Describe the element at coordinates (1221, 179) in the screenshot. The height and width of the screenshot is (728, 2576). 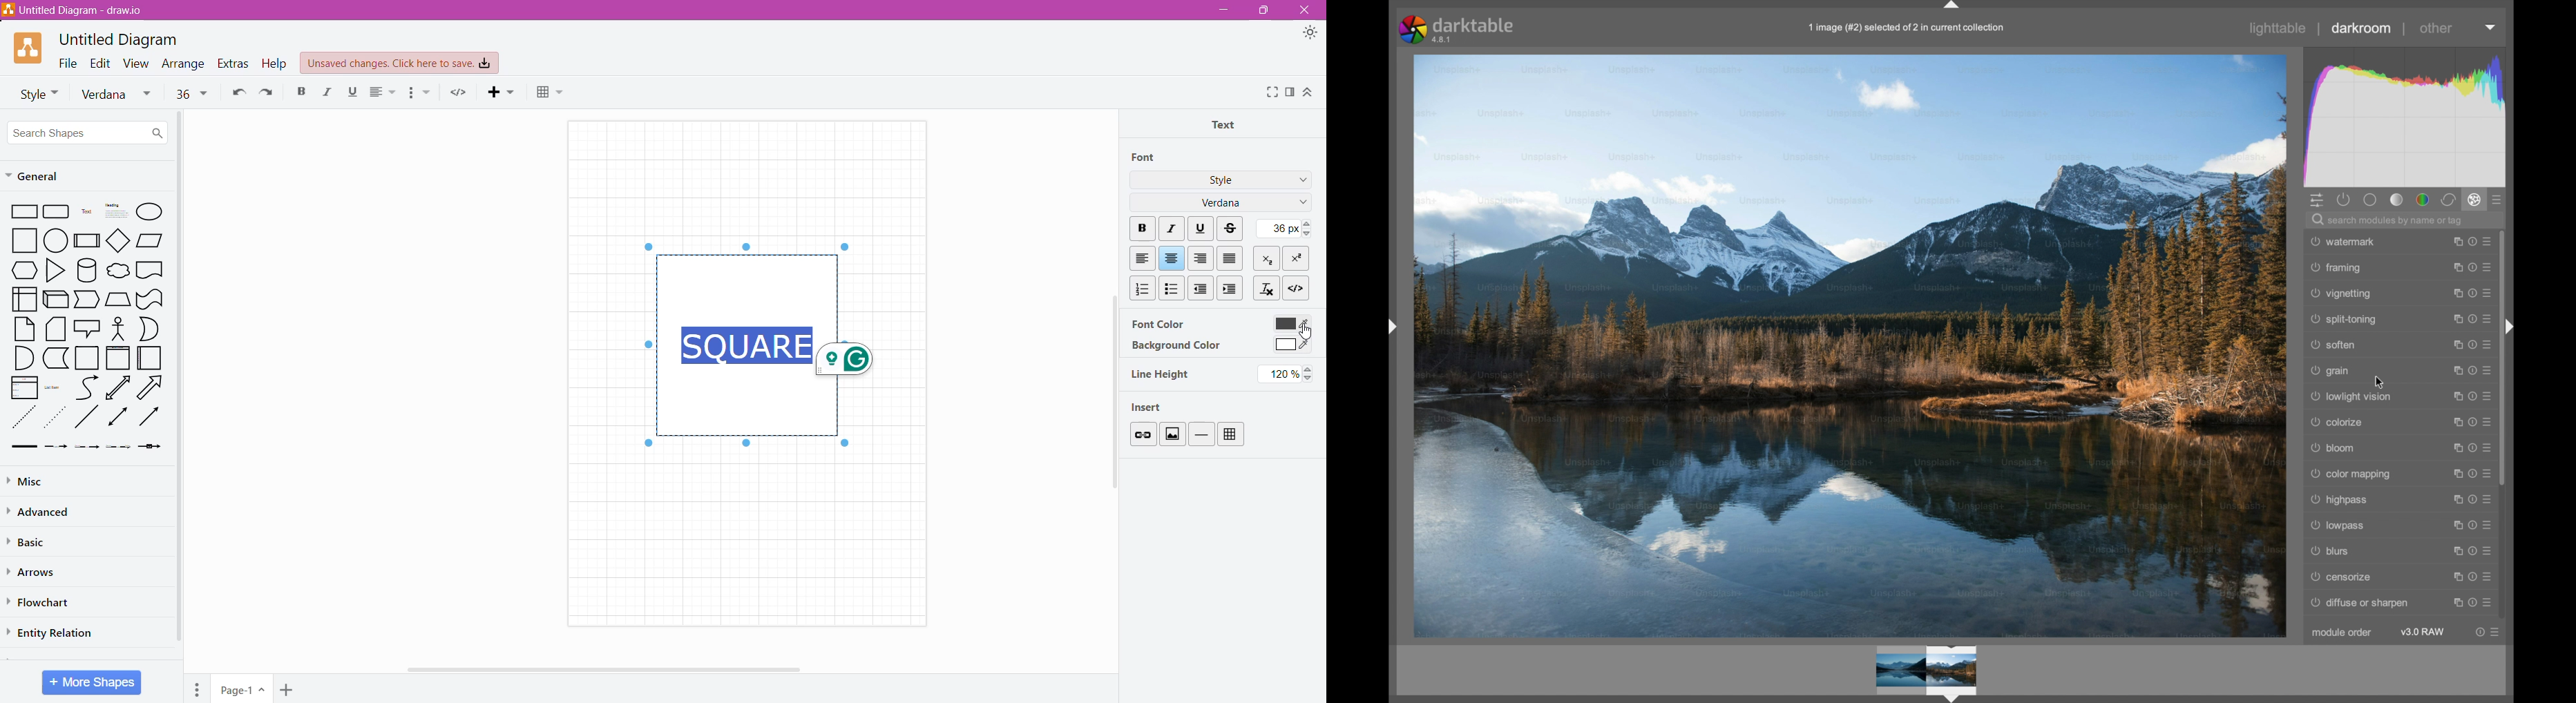
I see `Style` at that location.